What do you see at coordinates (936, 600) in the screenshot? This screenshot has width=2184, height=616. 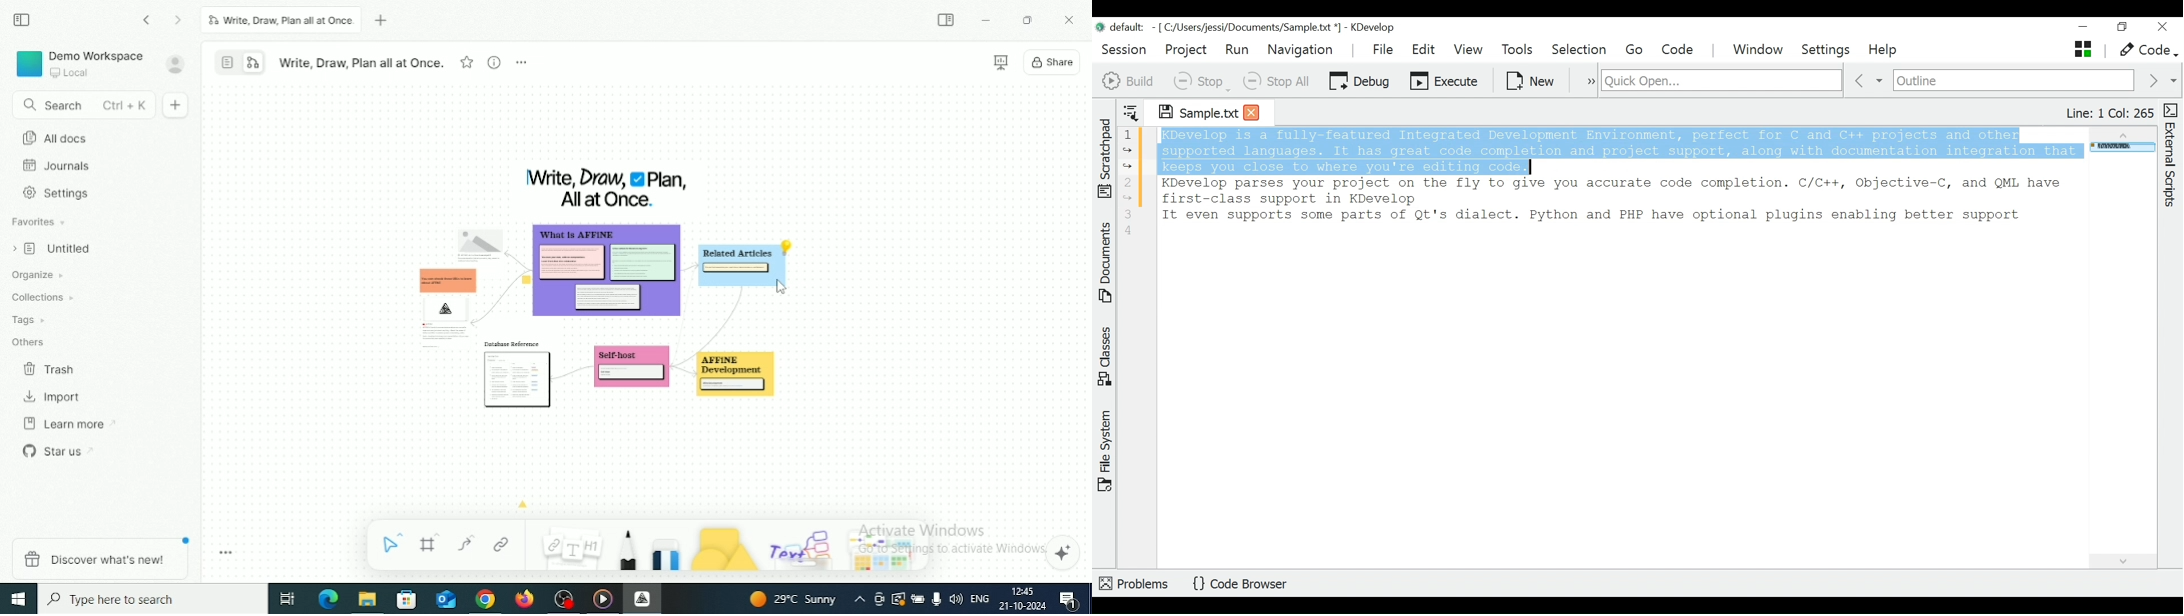 I see `Mic` at bounding box center [936, 600].